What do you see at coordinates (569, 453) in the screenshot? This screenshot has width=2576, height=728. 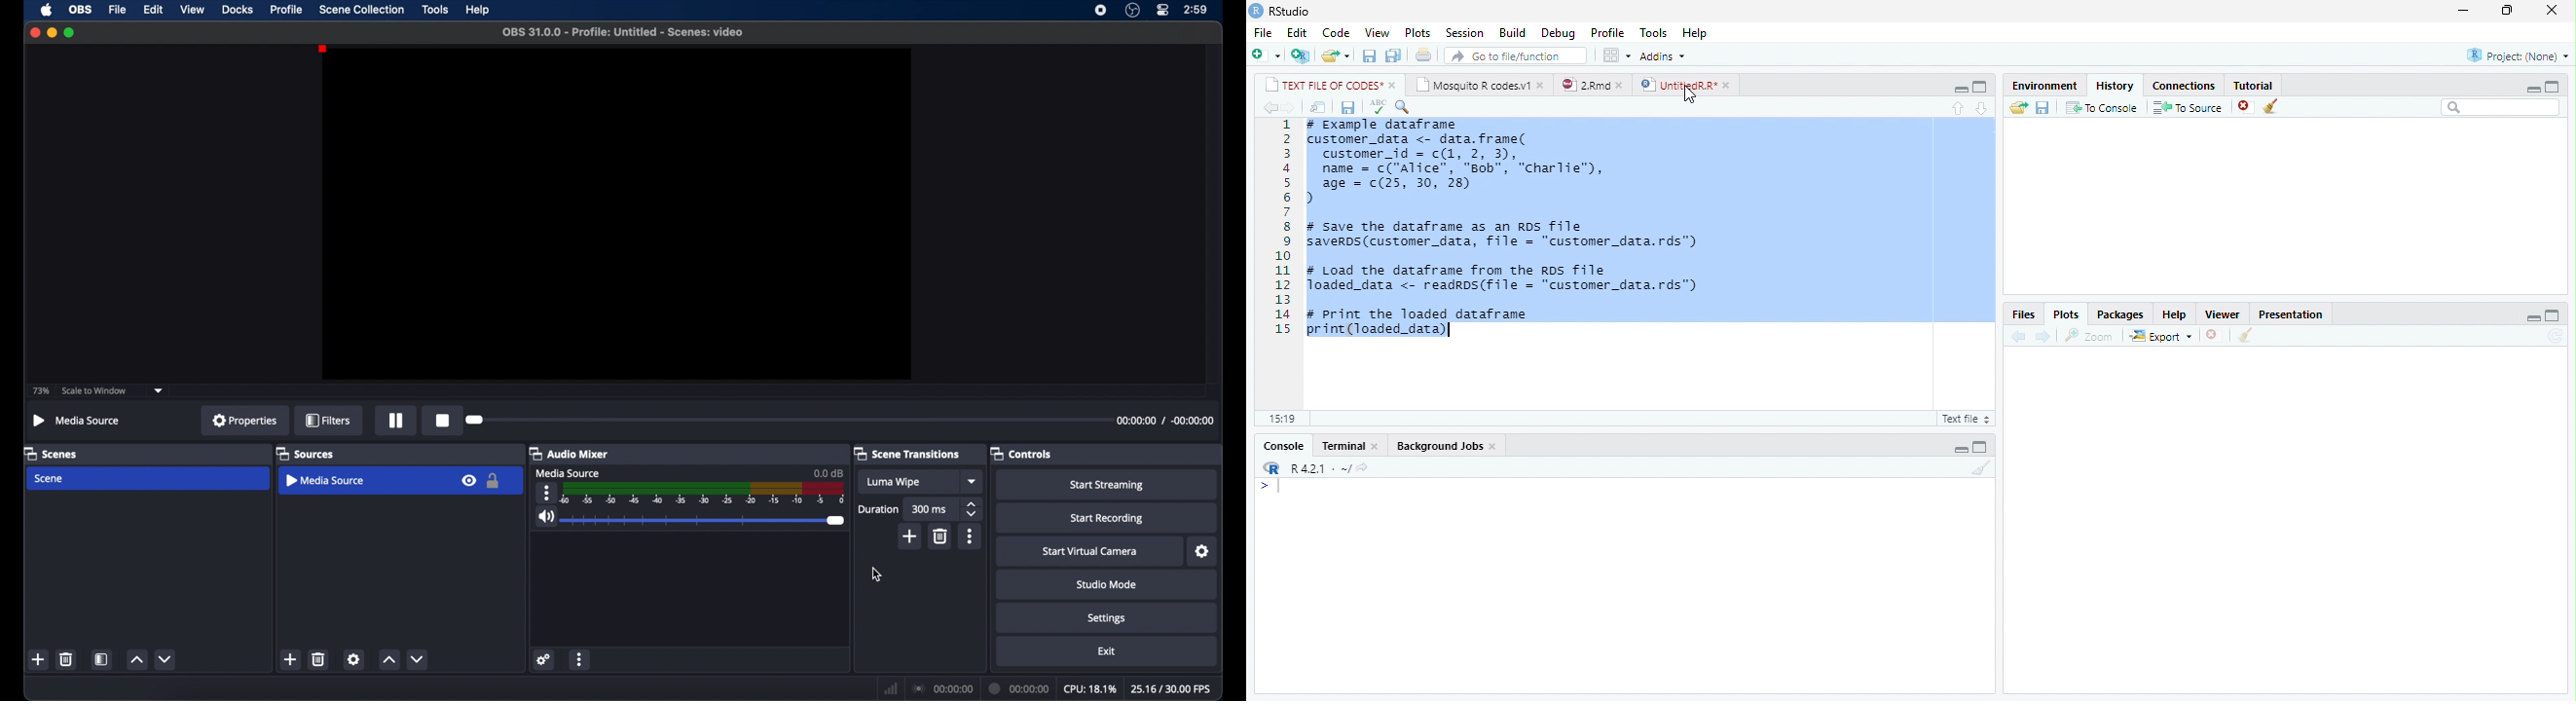 I see `audio mixer` at bounding box center [569, 453].